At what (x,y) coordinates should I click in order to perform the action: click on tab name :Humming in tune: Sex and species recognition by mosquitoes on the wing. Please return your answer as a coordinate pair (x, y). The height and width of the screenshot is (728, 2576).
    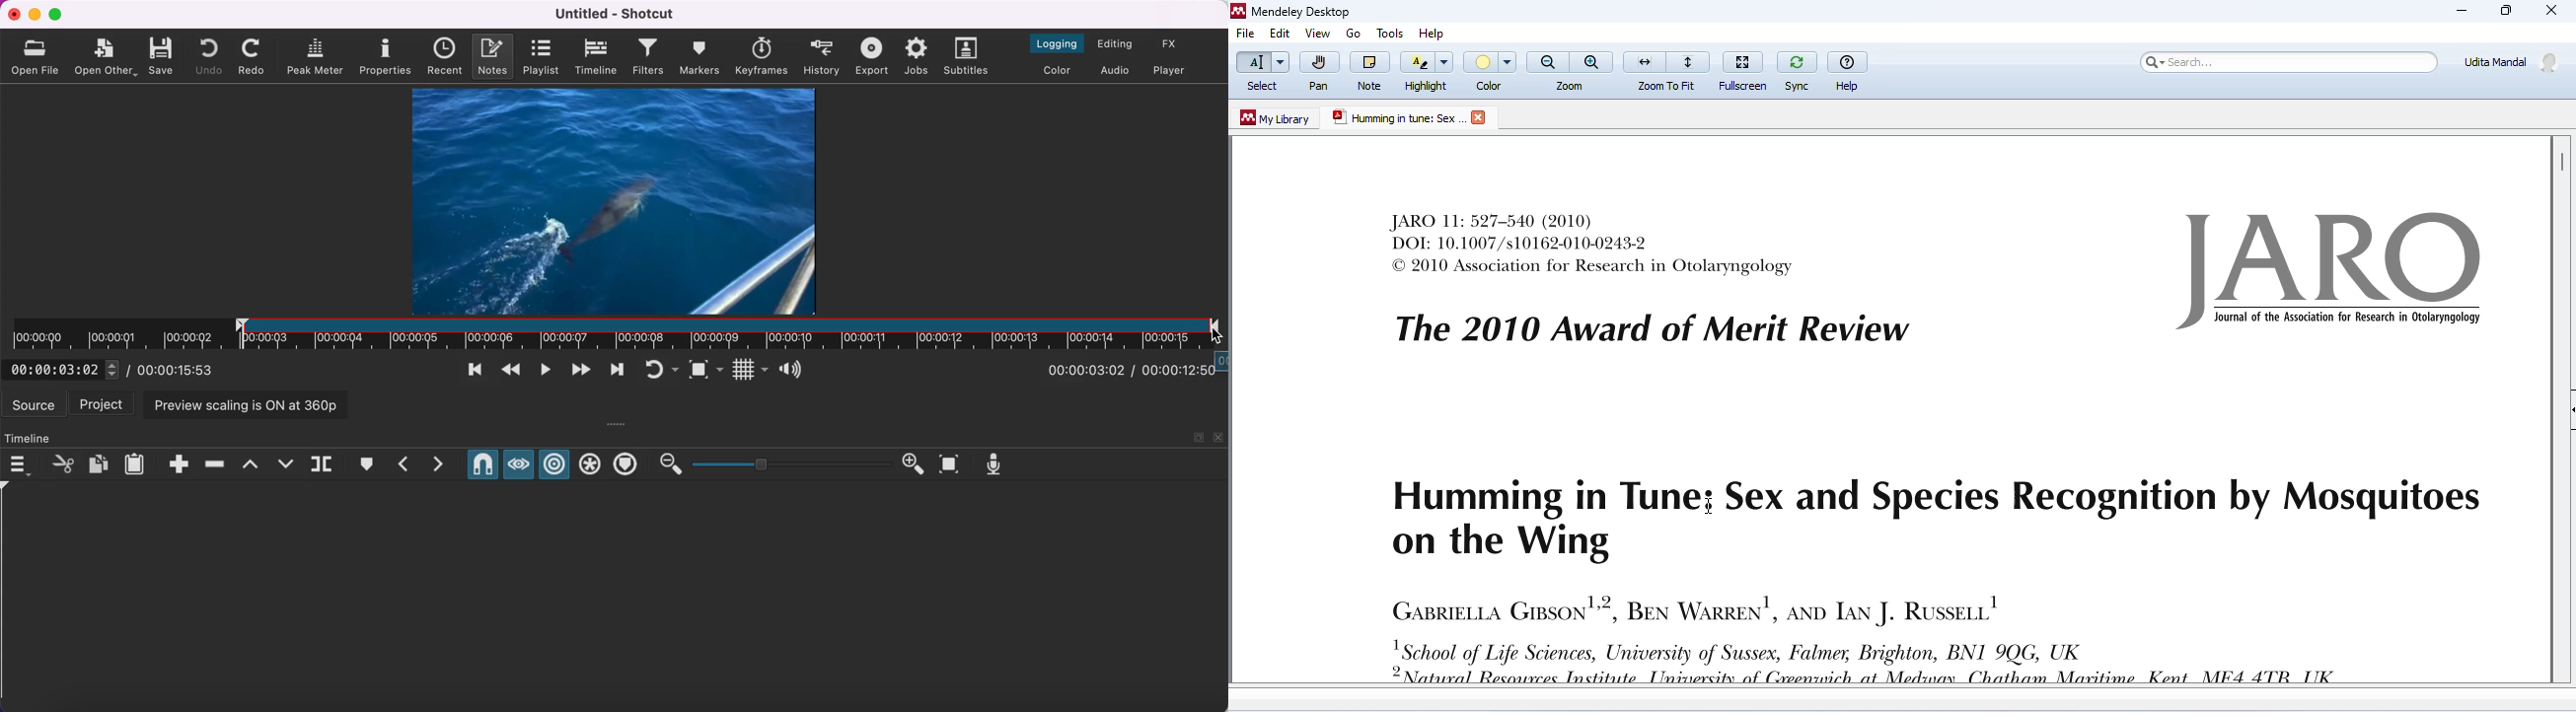
    Looking at the image, I should click on (1397, 118).